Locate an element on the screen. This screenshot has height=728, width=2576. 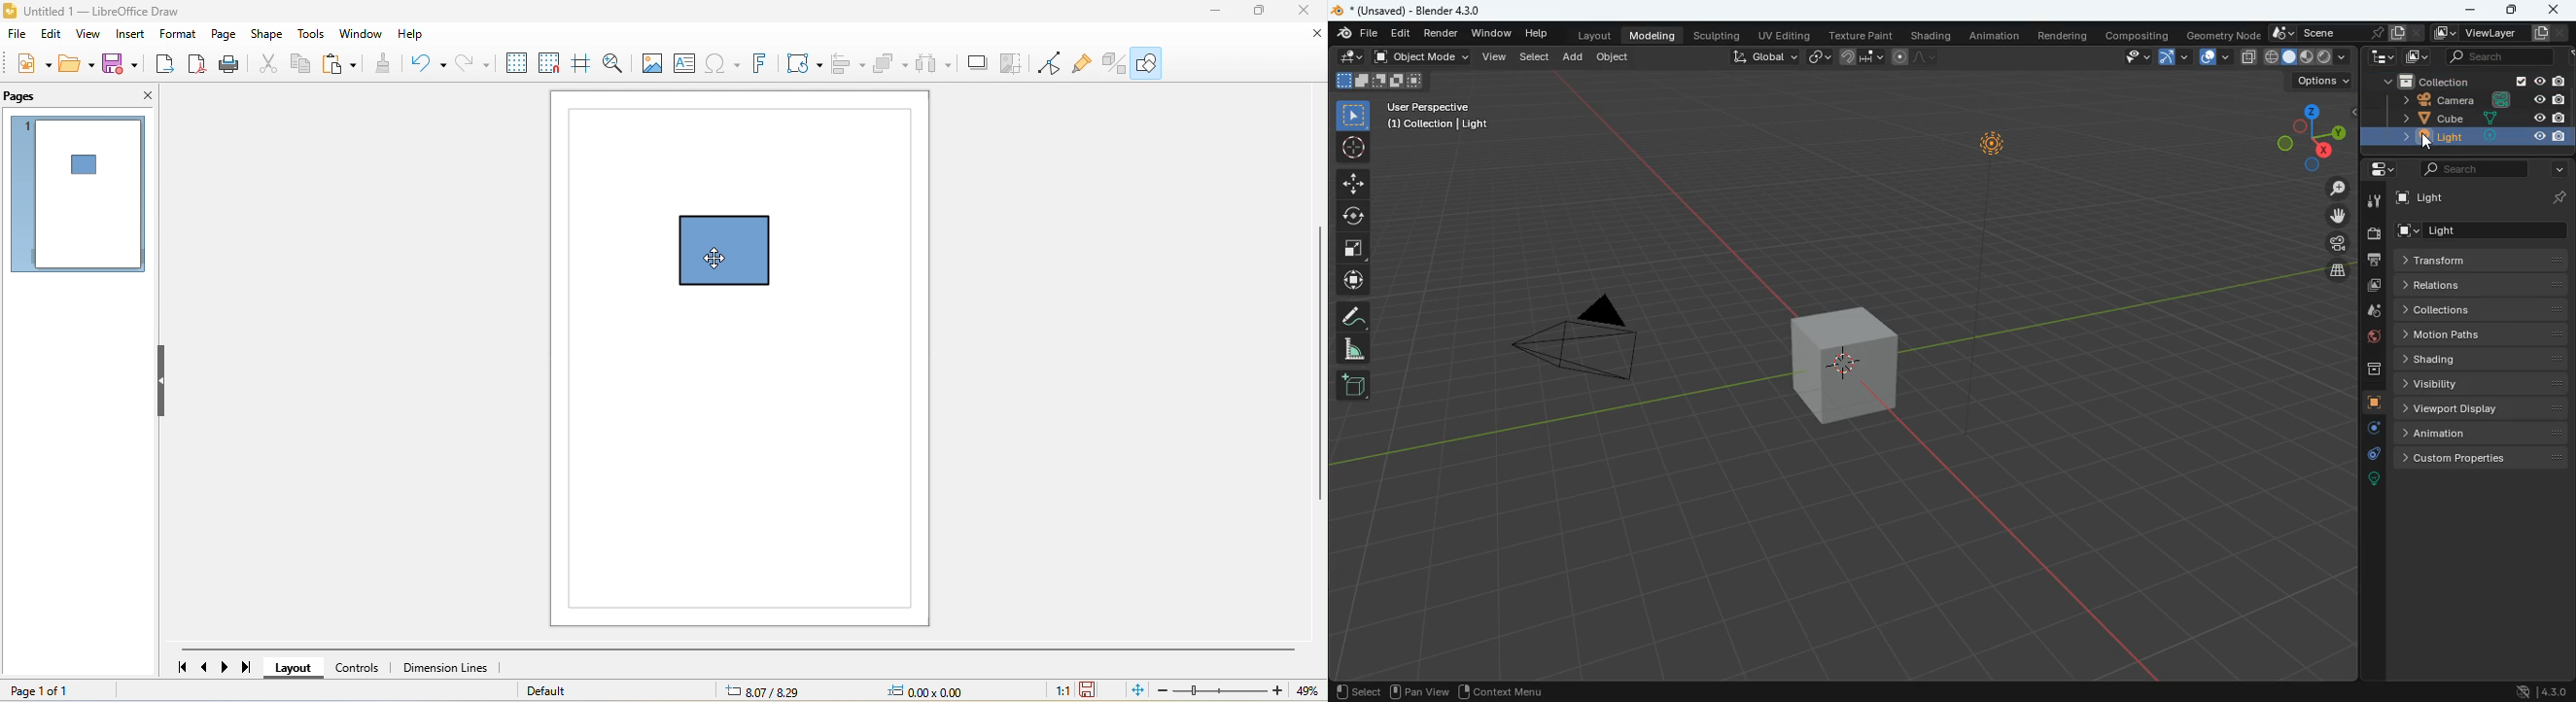
redo is located at coordinates (469, 62).